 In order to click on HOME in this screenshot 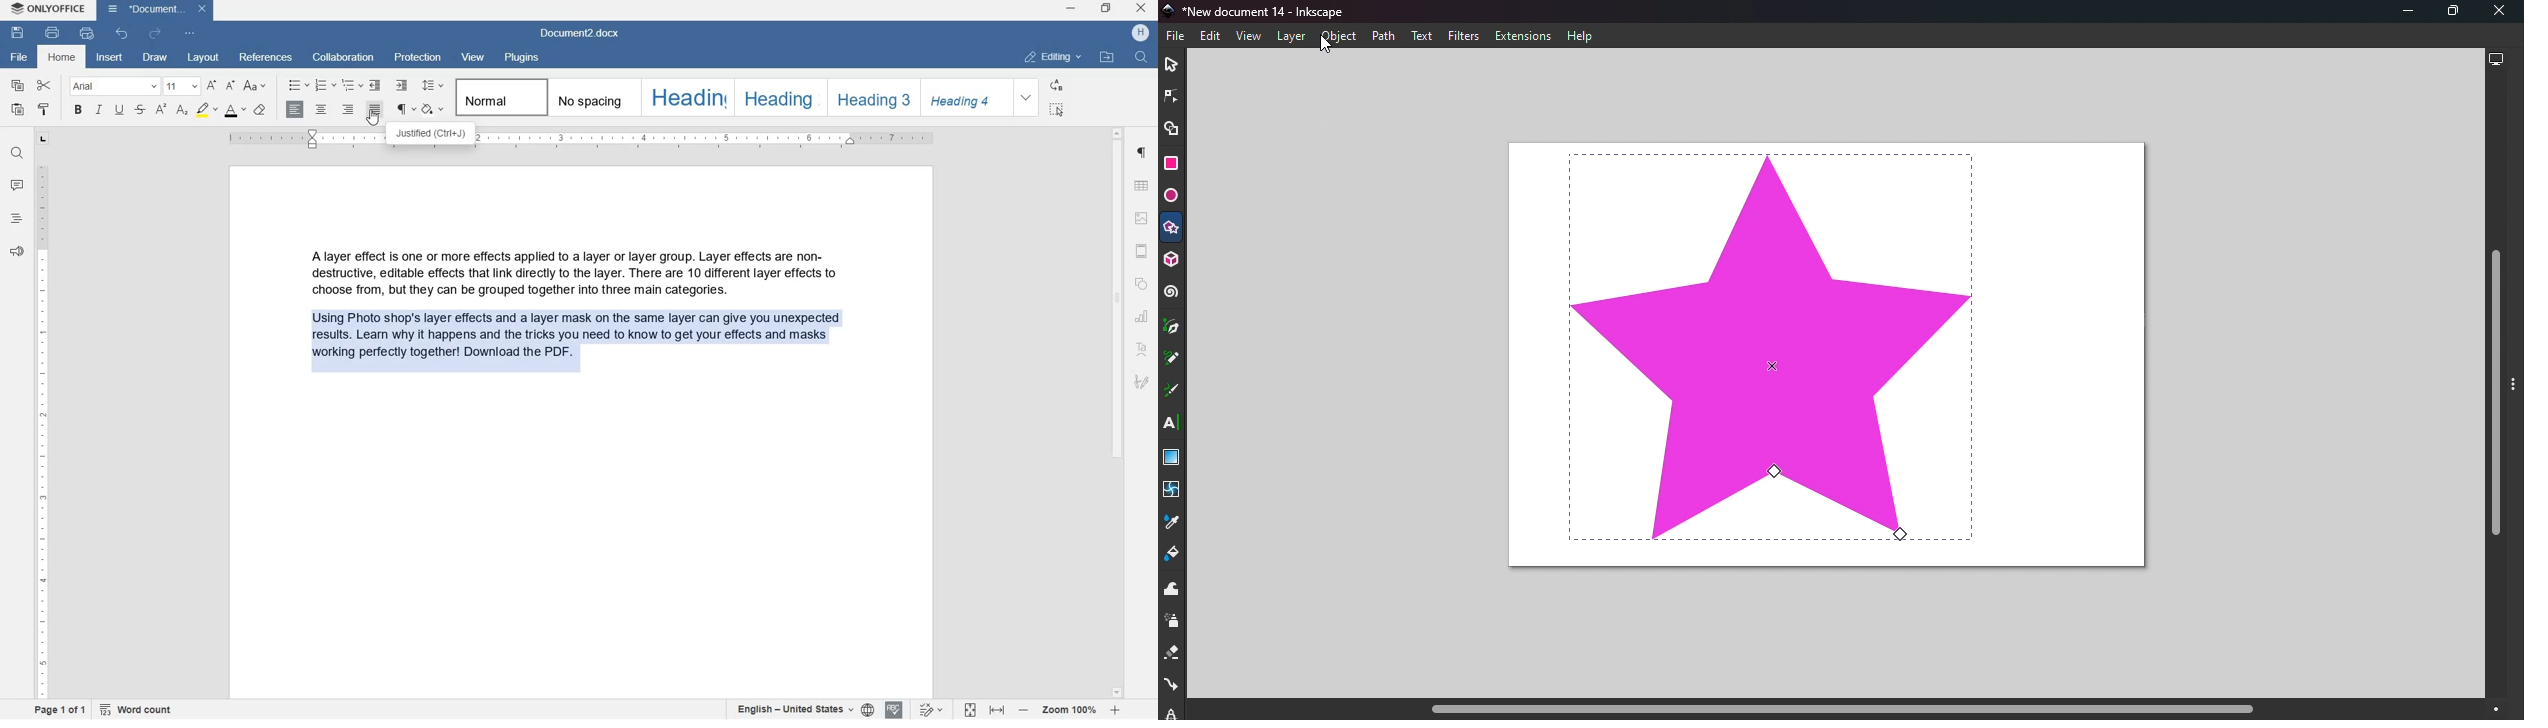, I will do `click(64, 59)`.